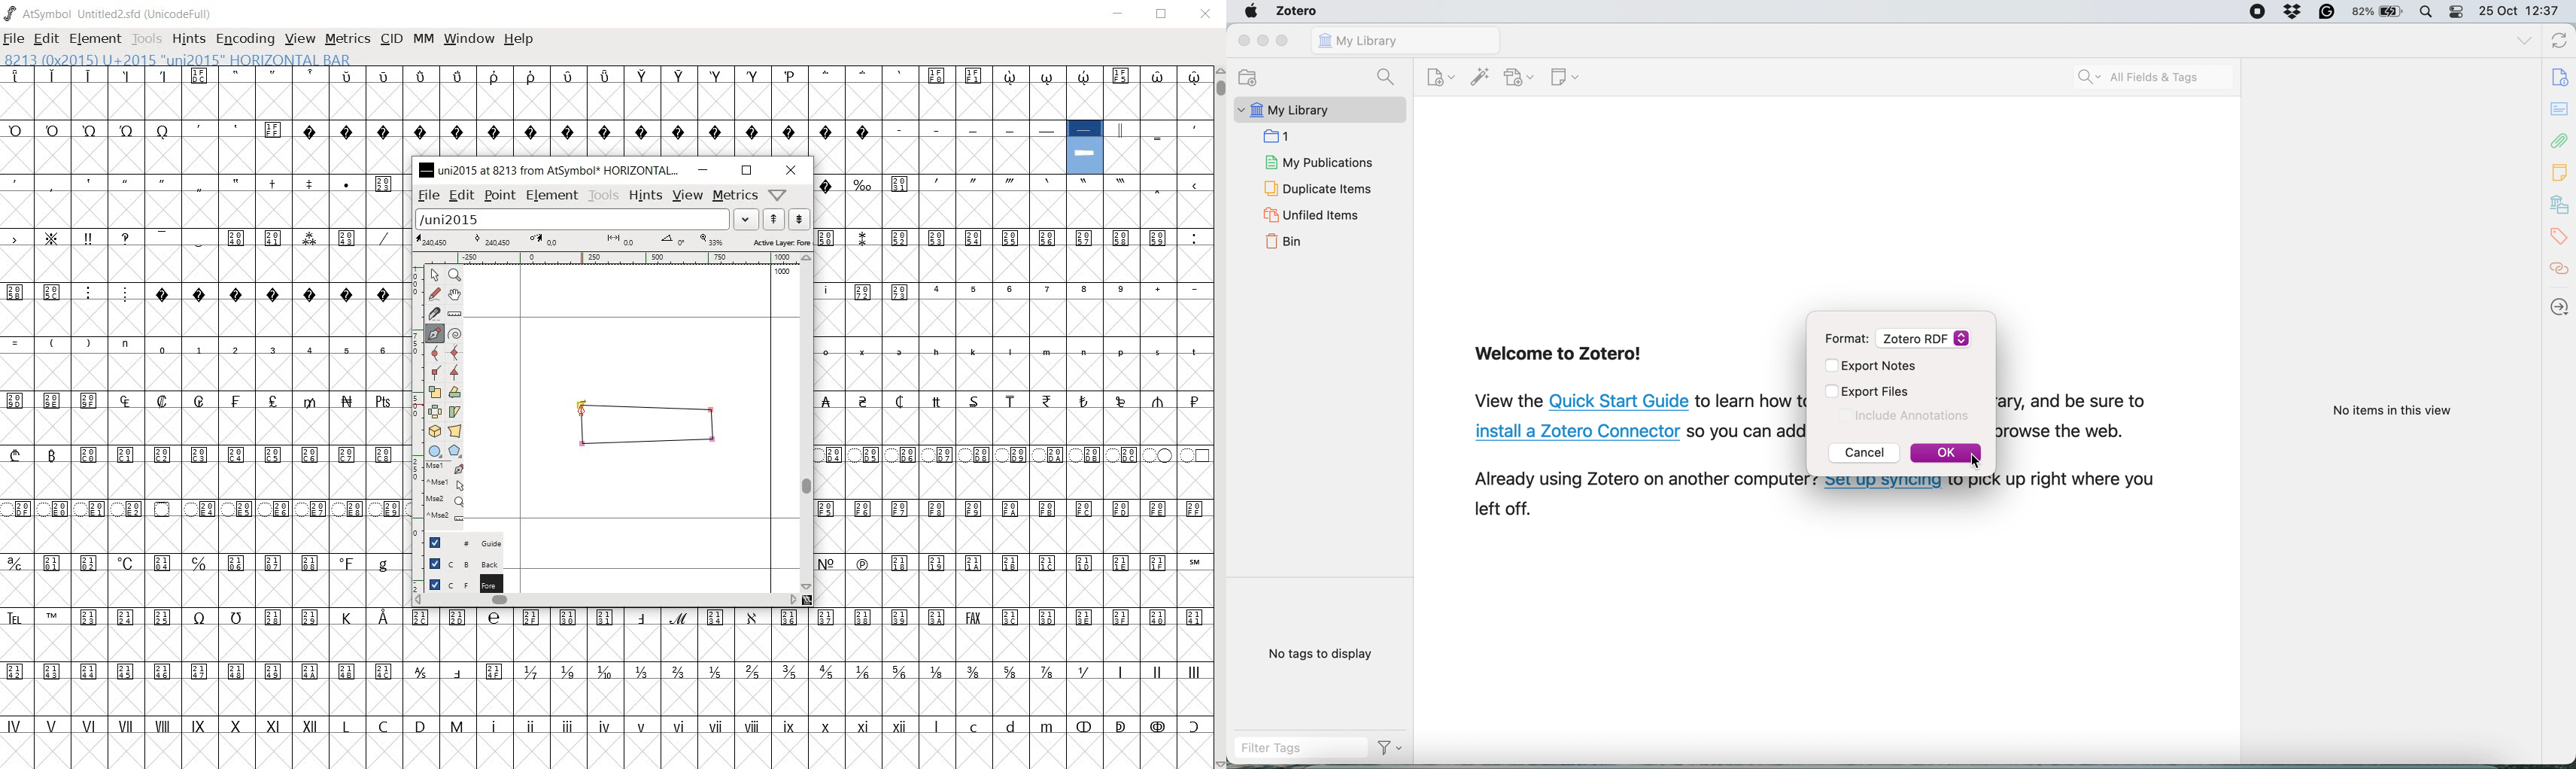  What do you see at coordinates (1319, 188) in the screenshot?
I see `duplicate items` at bounding box center [1319, 188].